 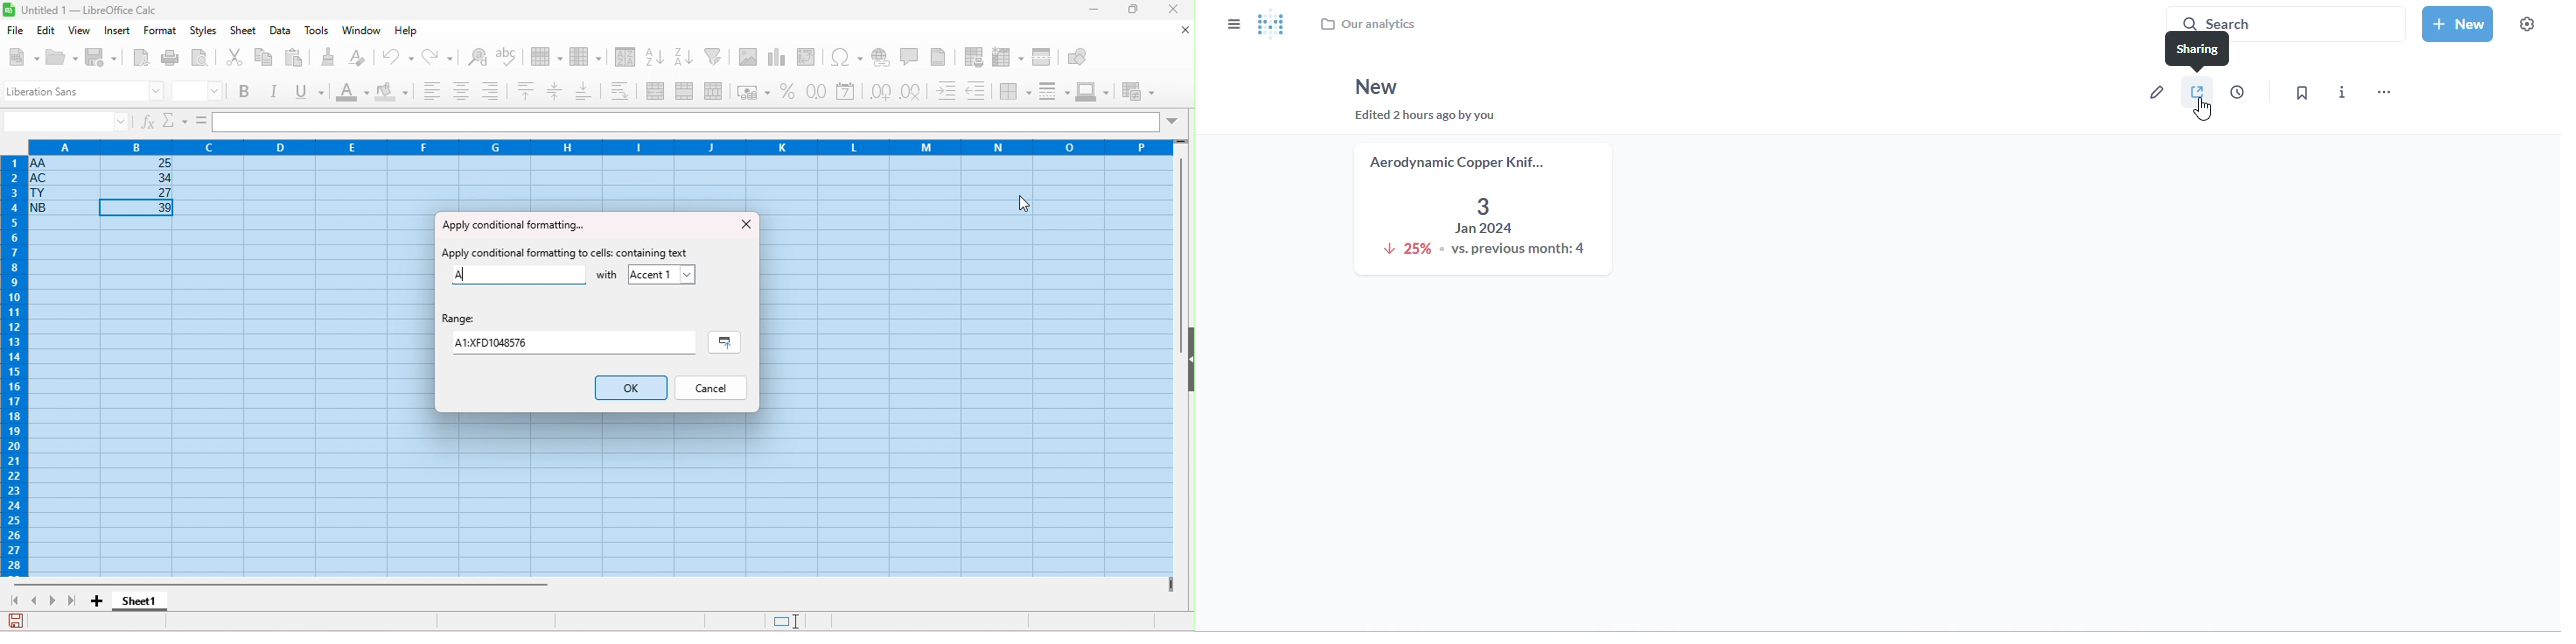 What do you see at coordinates (432, 93) in the screenshot?
I see `align left` at bounding box center [432, 93].